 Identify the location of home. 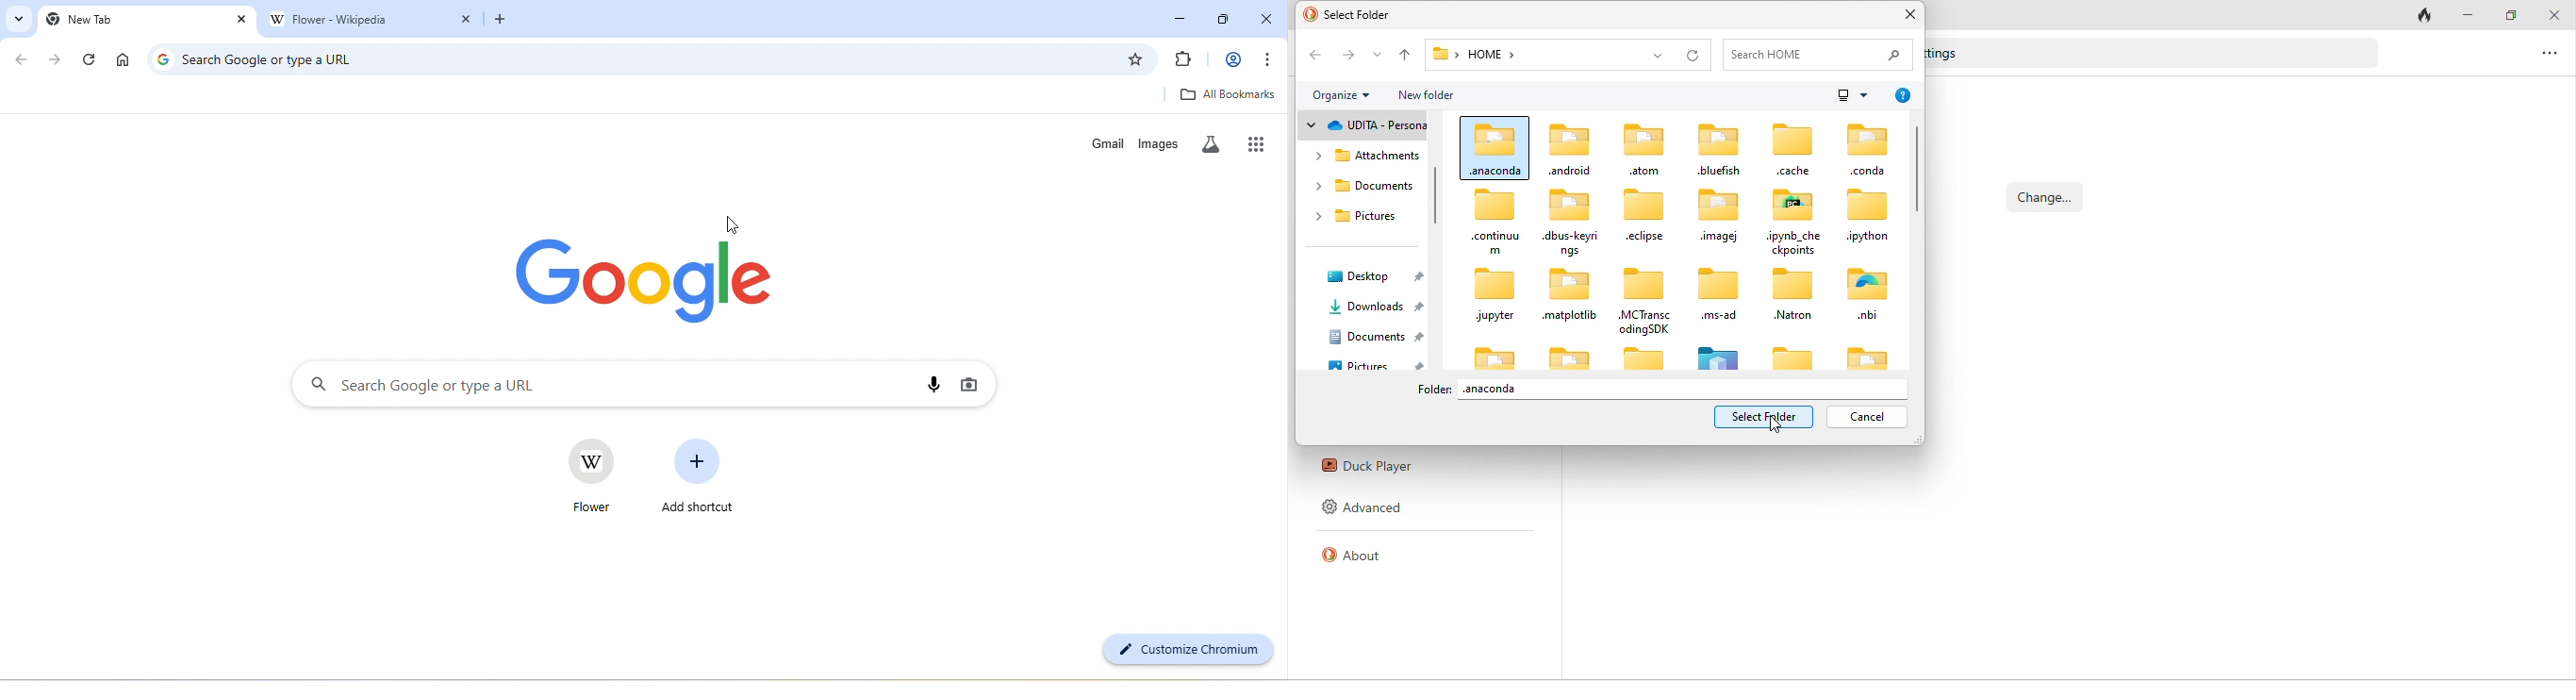
(123, 60).